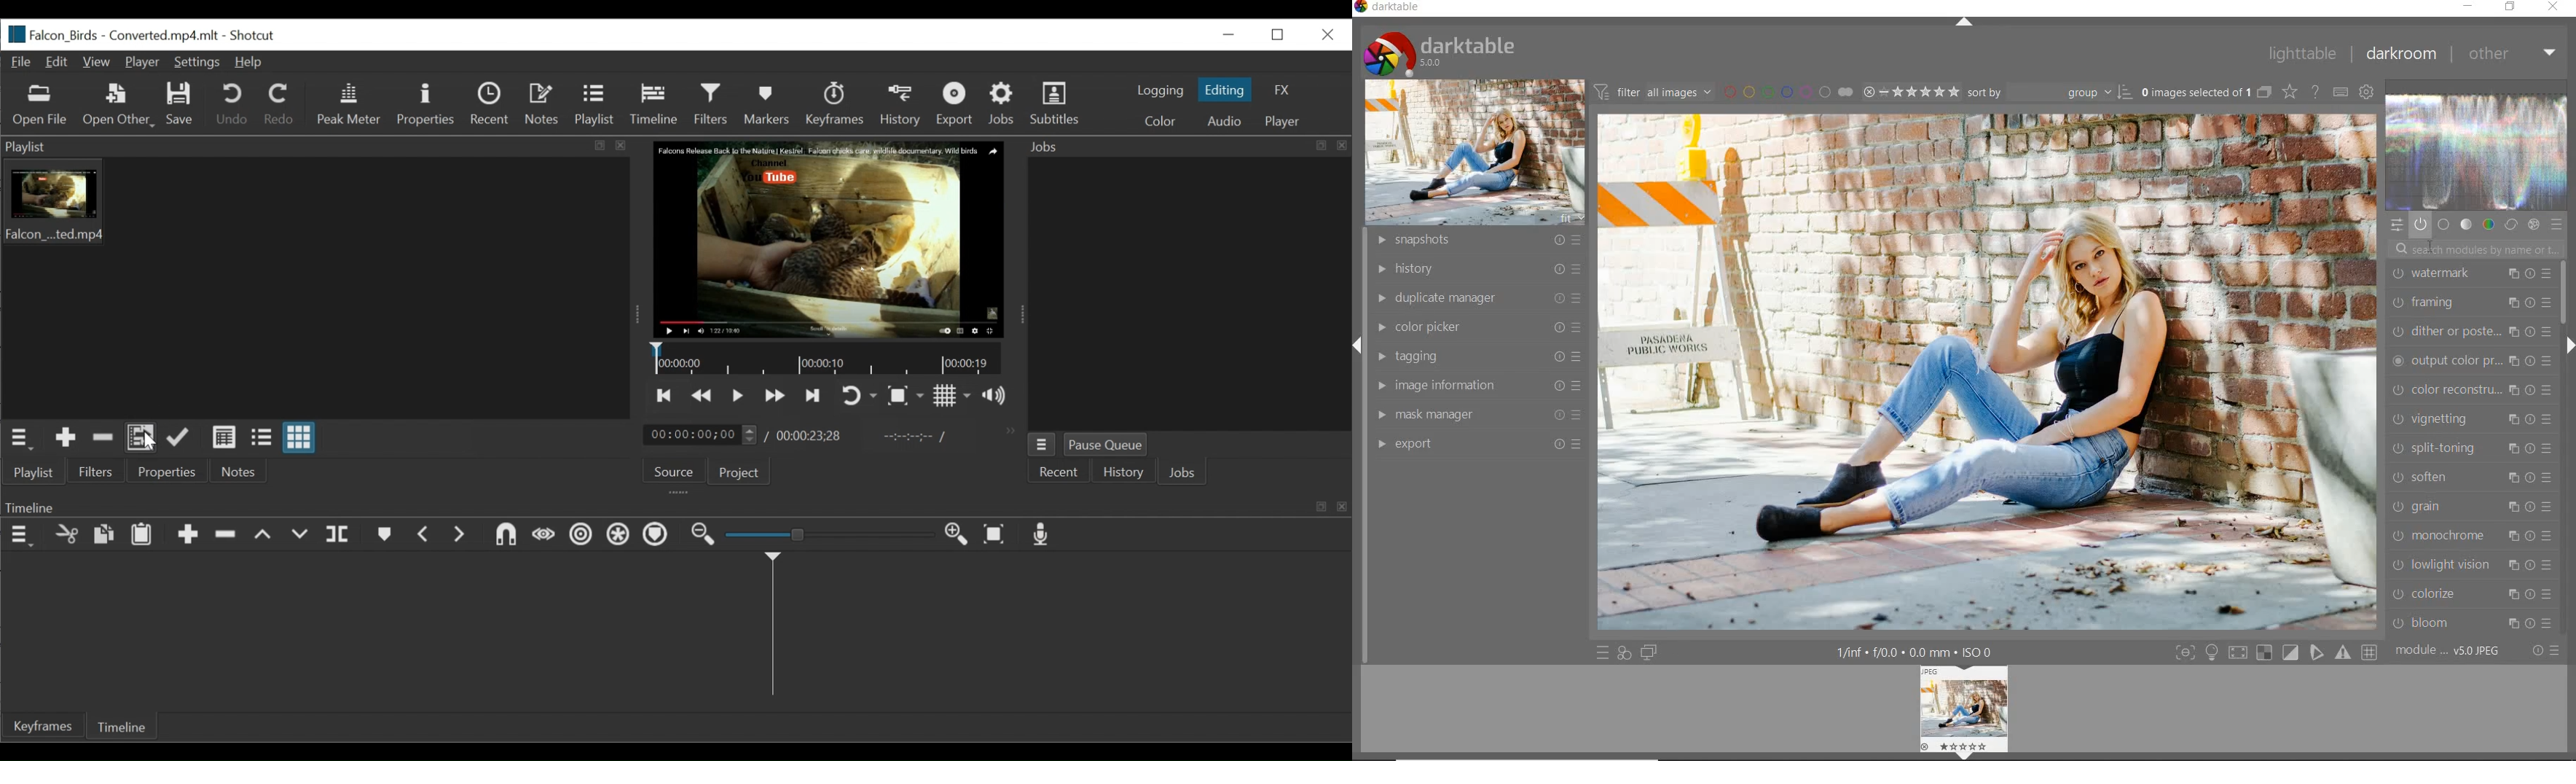 The width and height of the screenshot is (2576, 784). What do you see at coordinates (702, 435) in the screenshot?
I see `Current Duration` at bounding box center [702, 435].